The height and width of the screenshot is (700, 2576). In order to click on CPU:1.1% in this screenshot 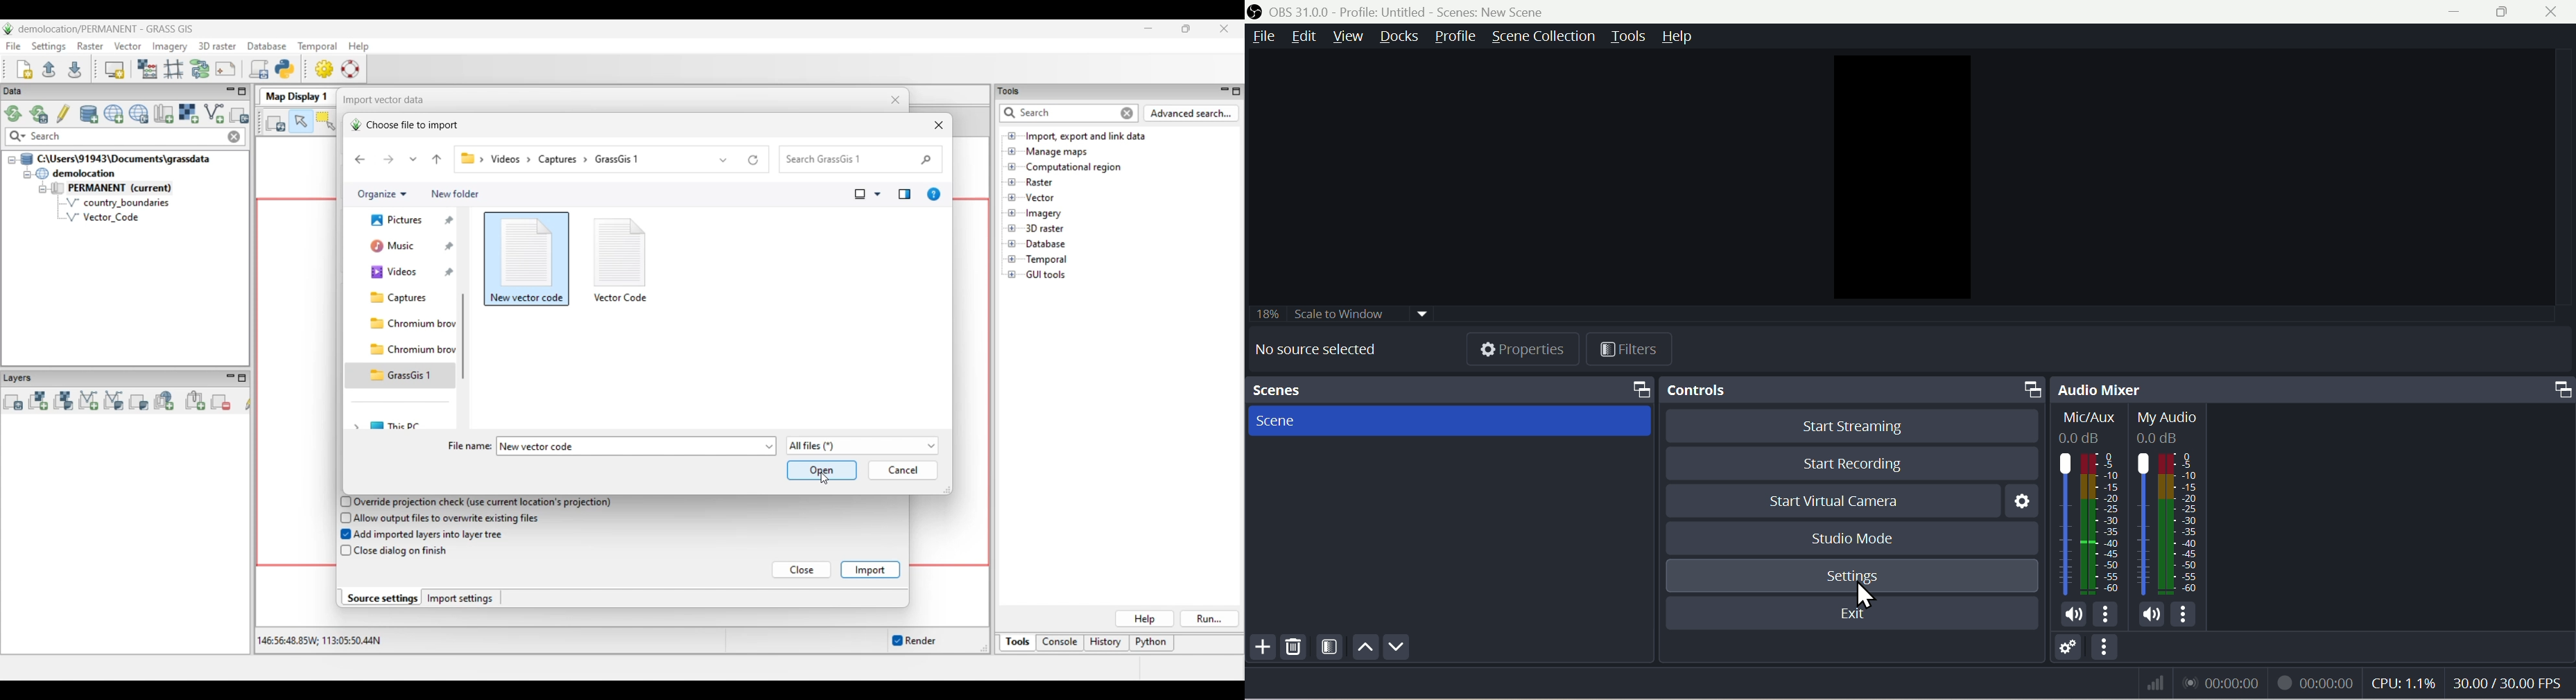, I will do `click(2405, 683)`.